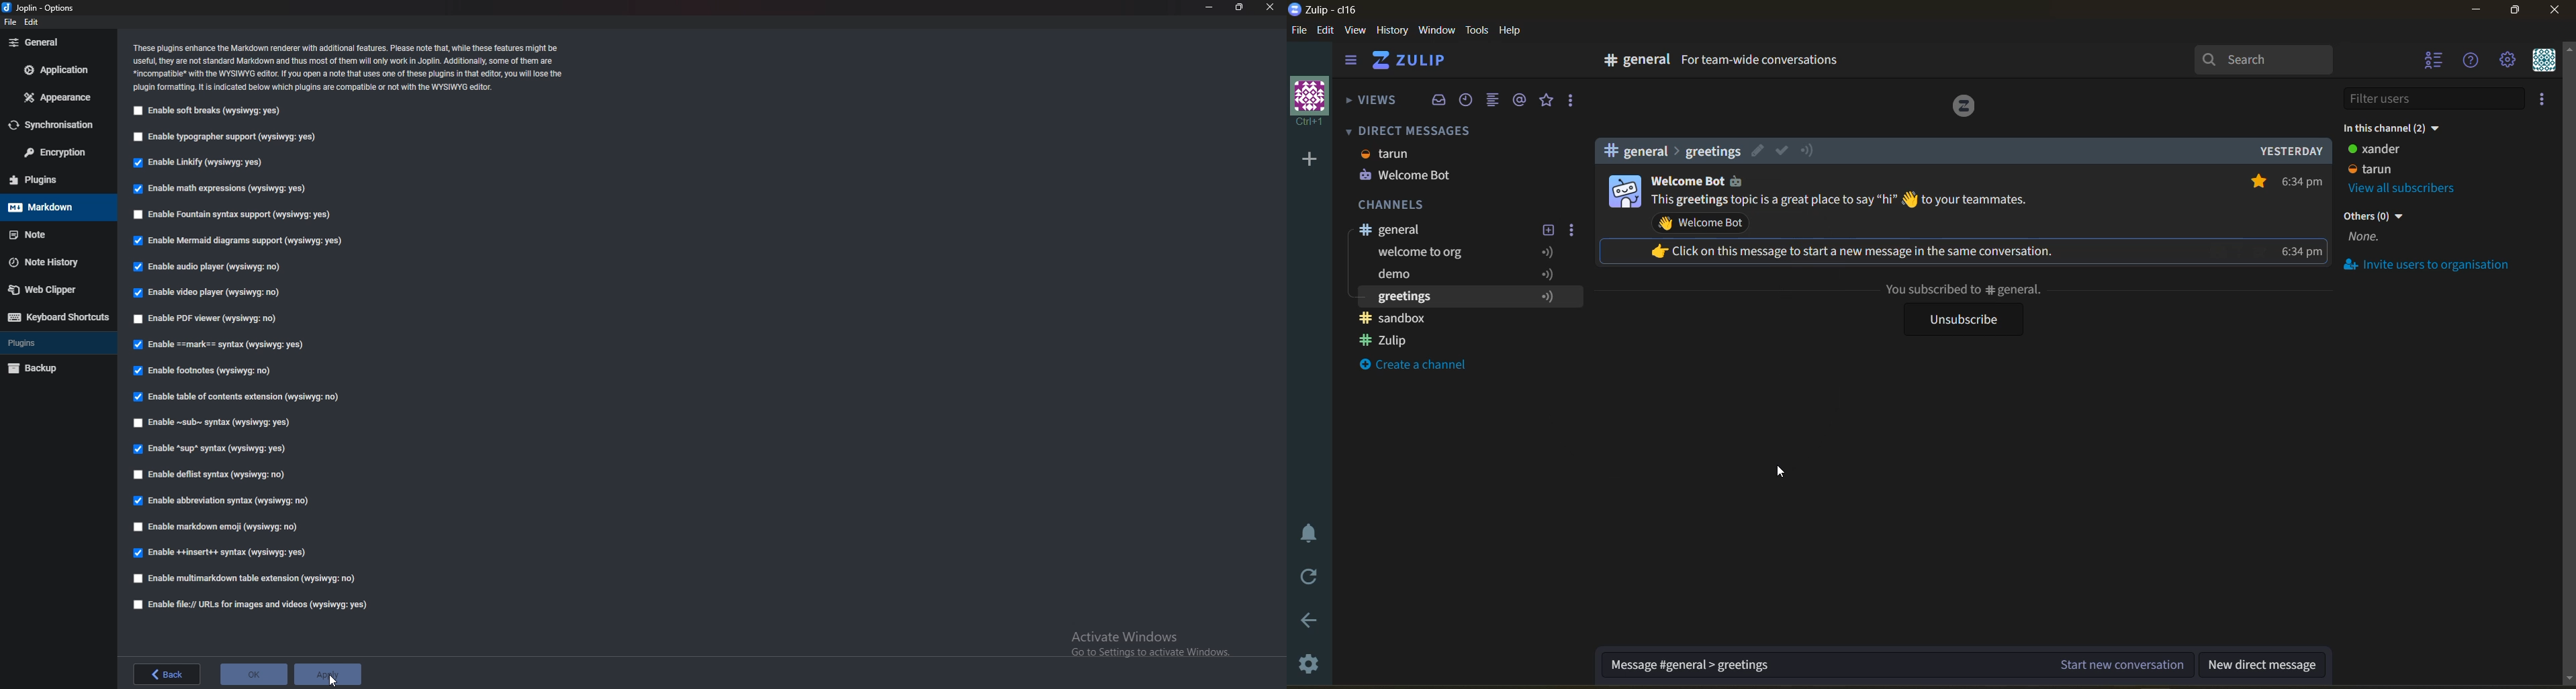  I want to click on Enable table of contents extension, so click(237, 397).